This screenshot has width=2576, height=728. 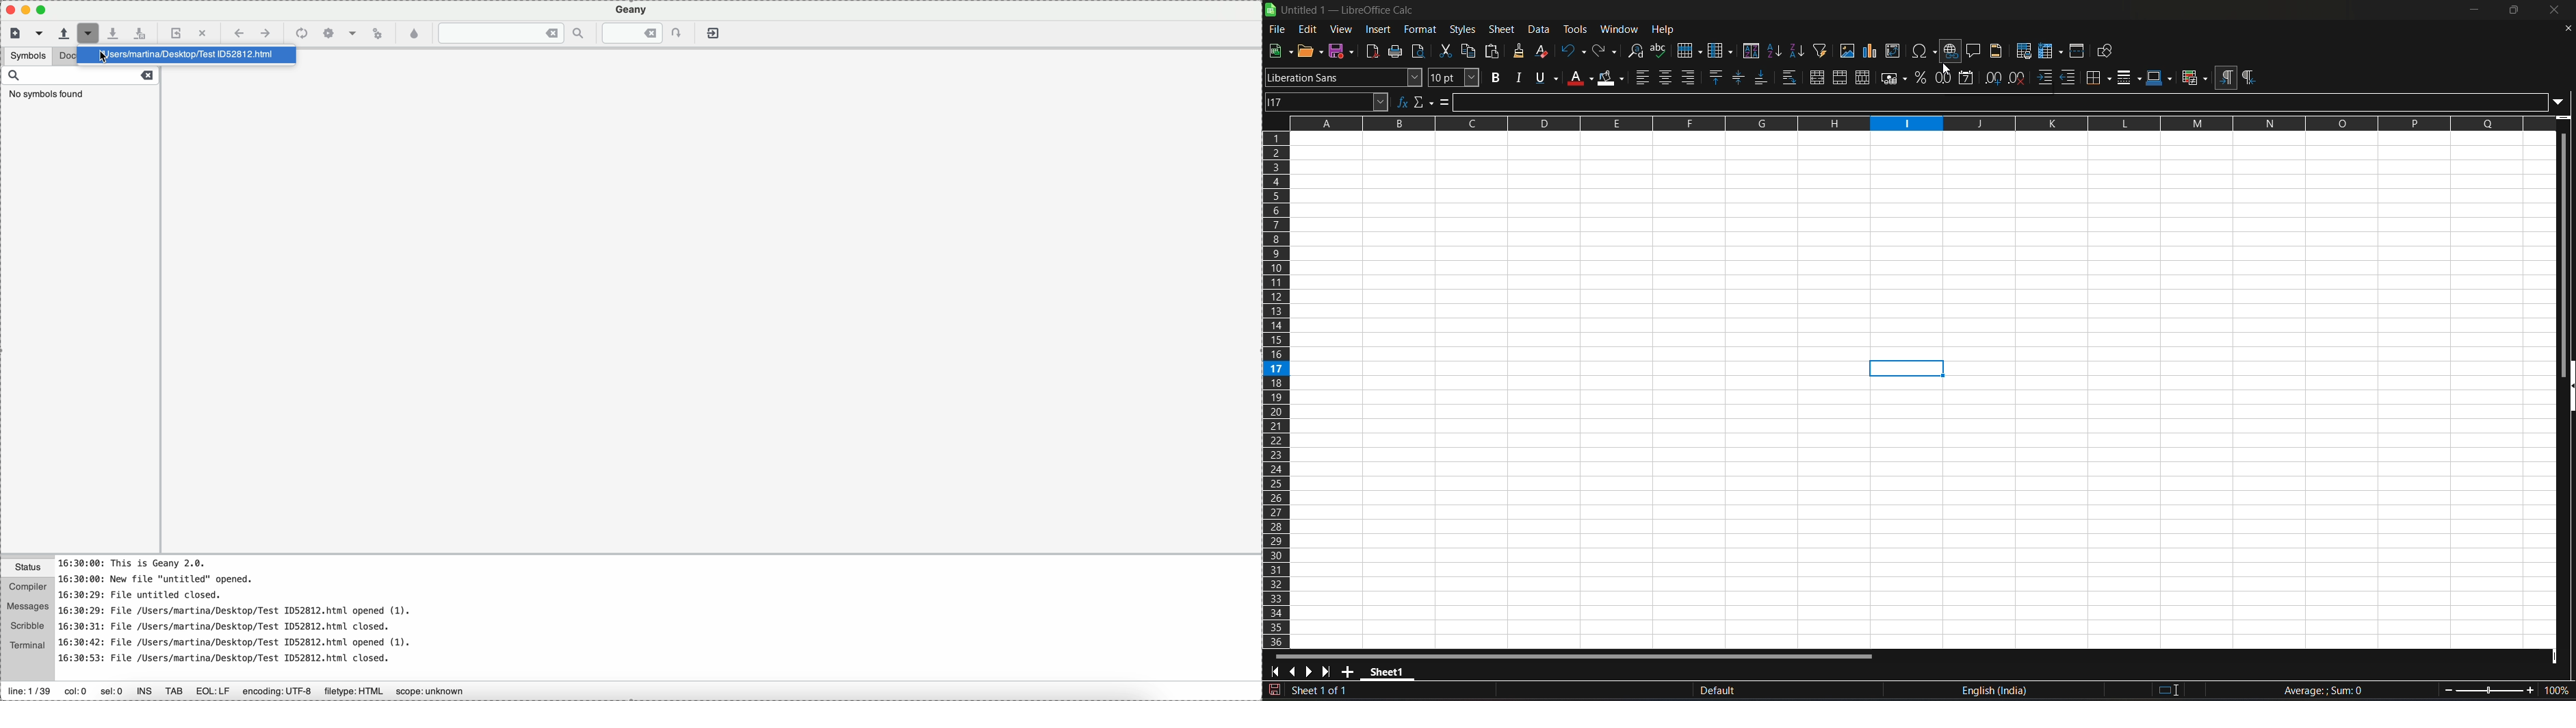 I want to click on toggle print preview, so click(x=1421, y=51).